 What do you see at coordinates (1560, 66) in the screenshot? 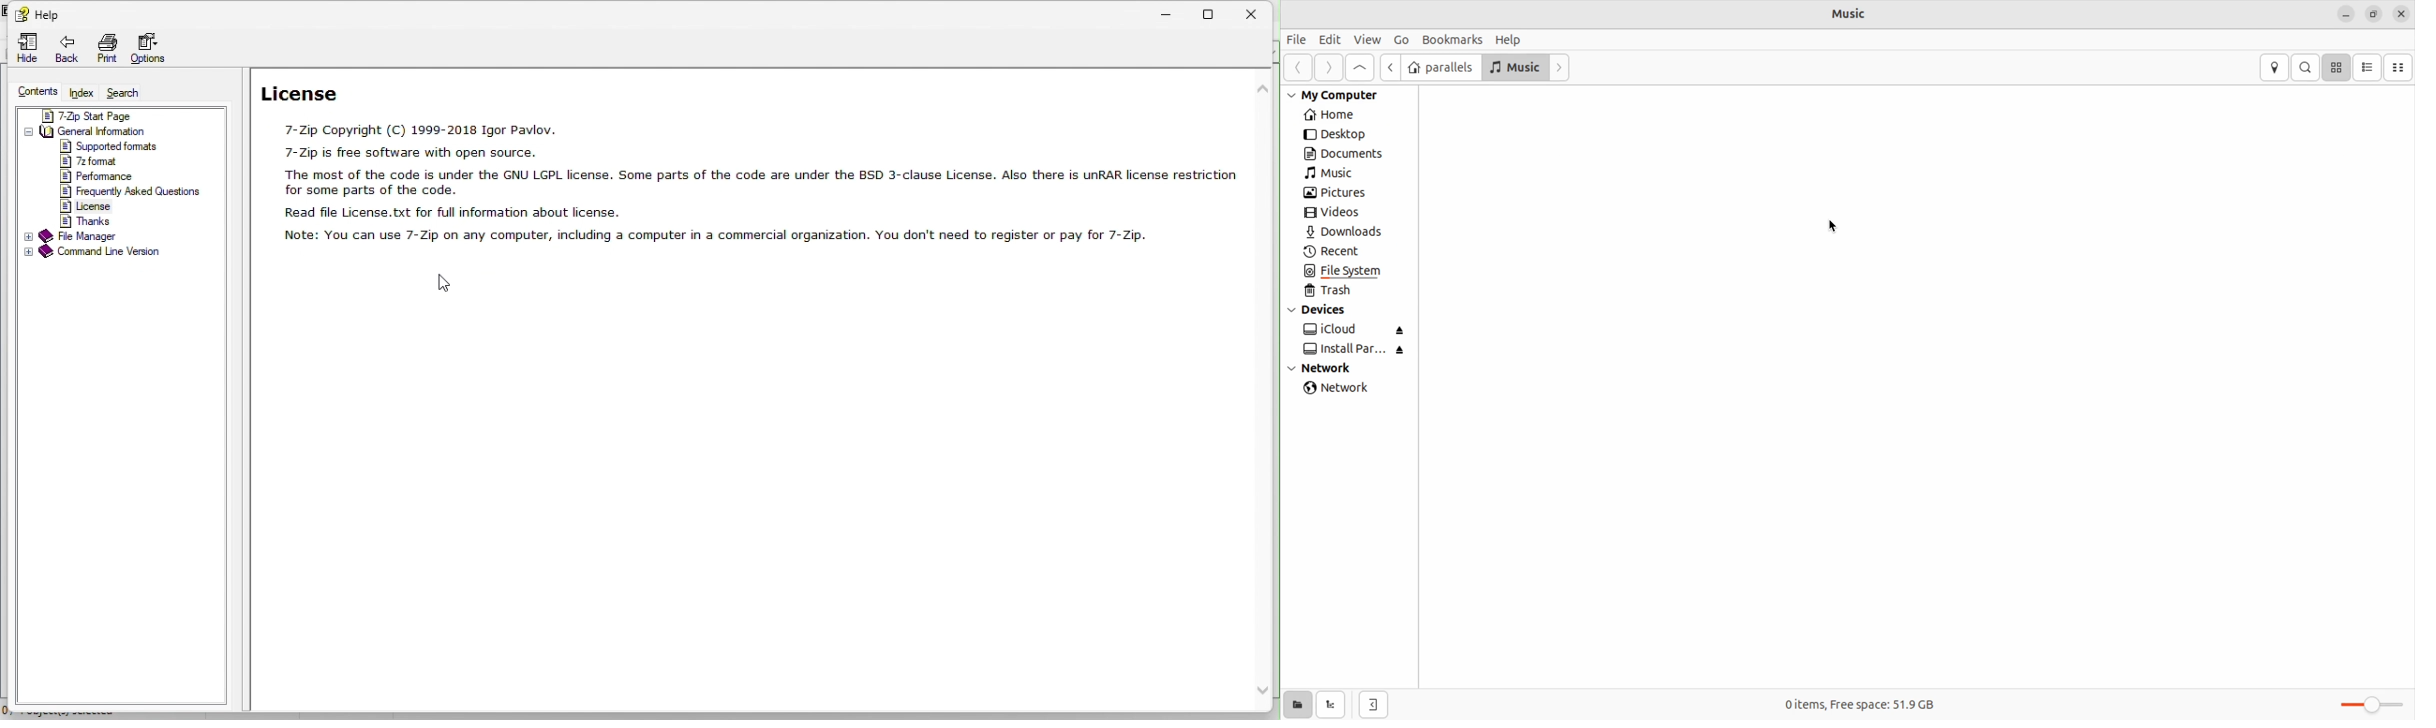
I see `Forward` at bounding box center [1560, 66].